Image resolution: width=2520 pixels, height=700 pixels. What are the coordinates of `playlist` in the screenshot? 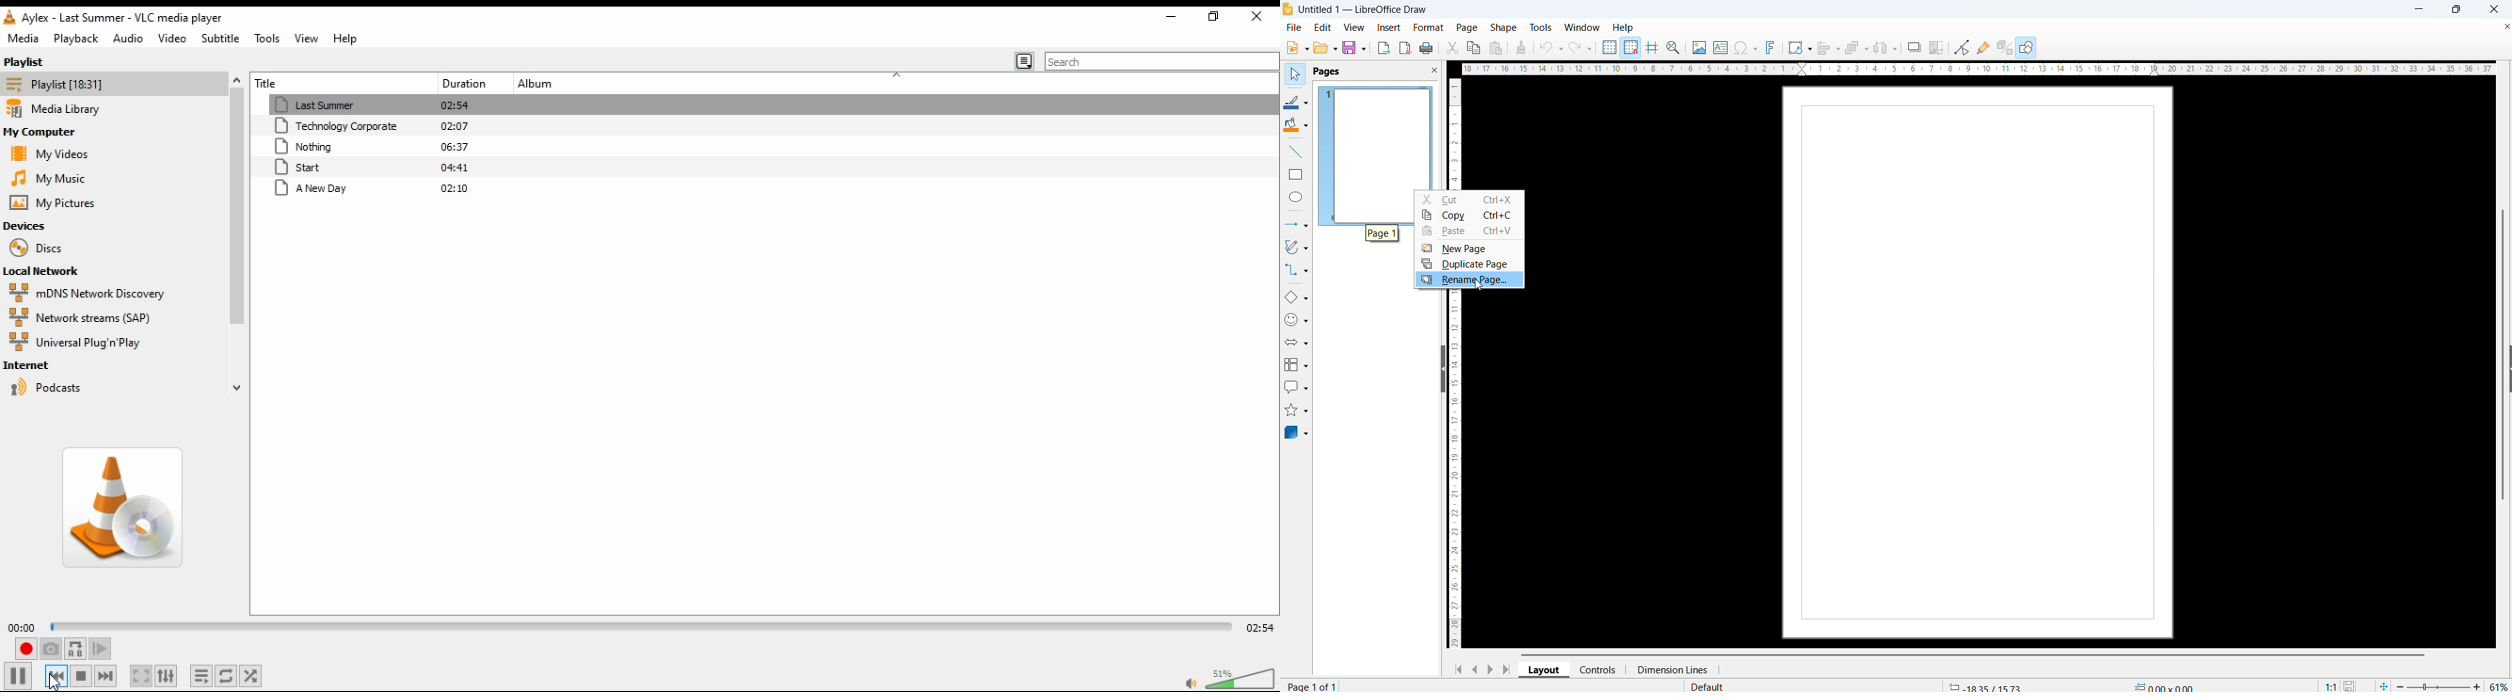 It's located at (75, 38).